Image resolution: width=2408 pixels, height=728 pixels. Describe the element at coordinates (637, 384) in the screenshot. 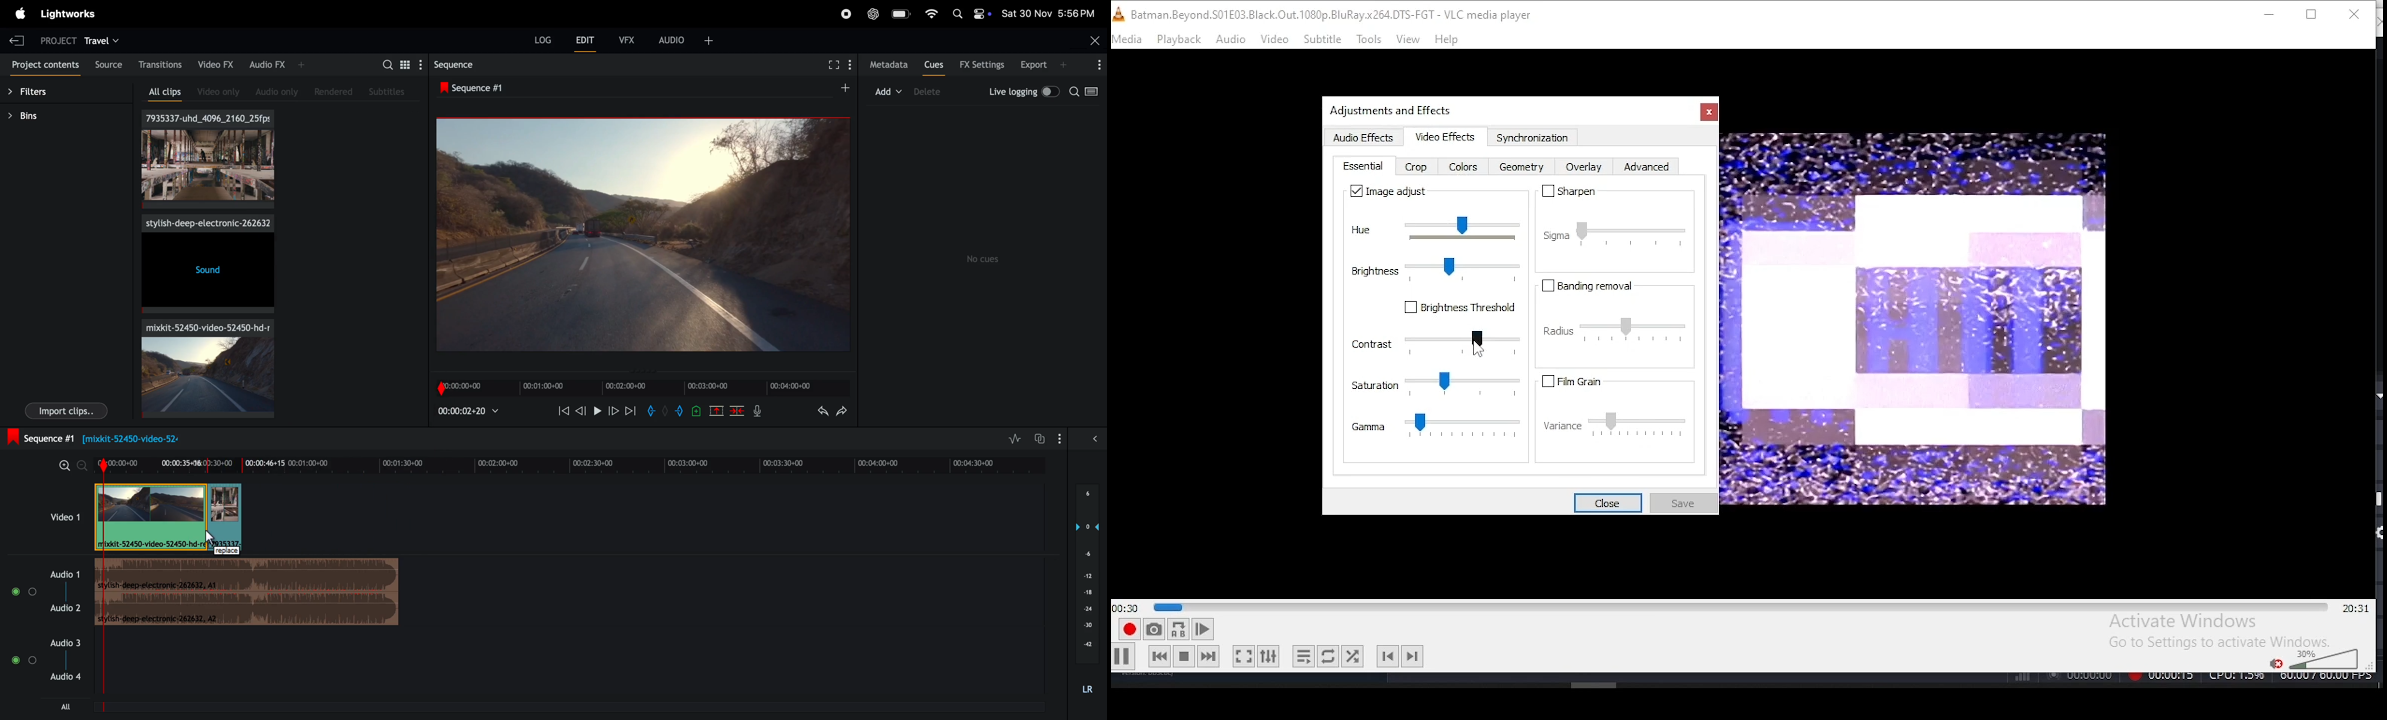

I see `timeframe` at that location.